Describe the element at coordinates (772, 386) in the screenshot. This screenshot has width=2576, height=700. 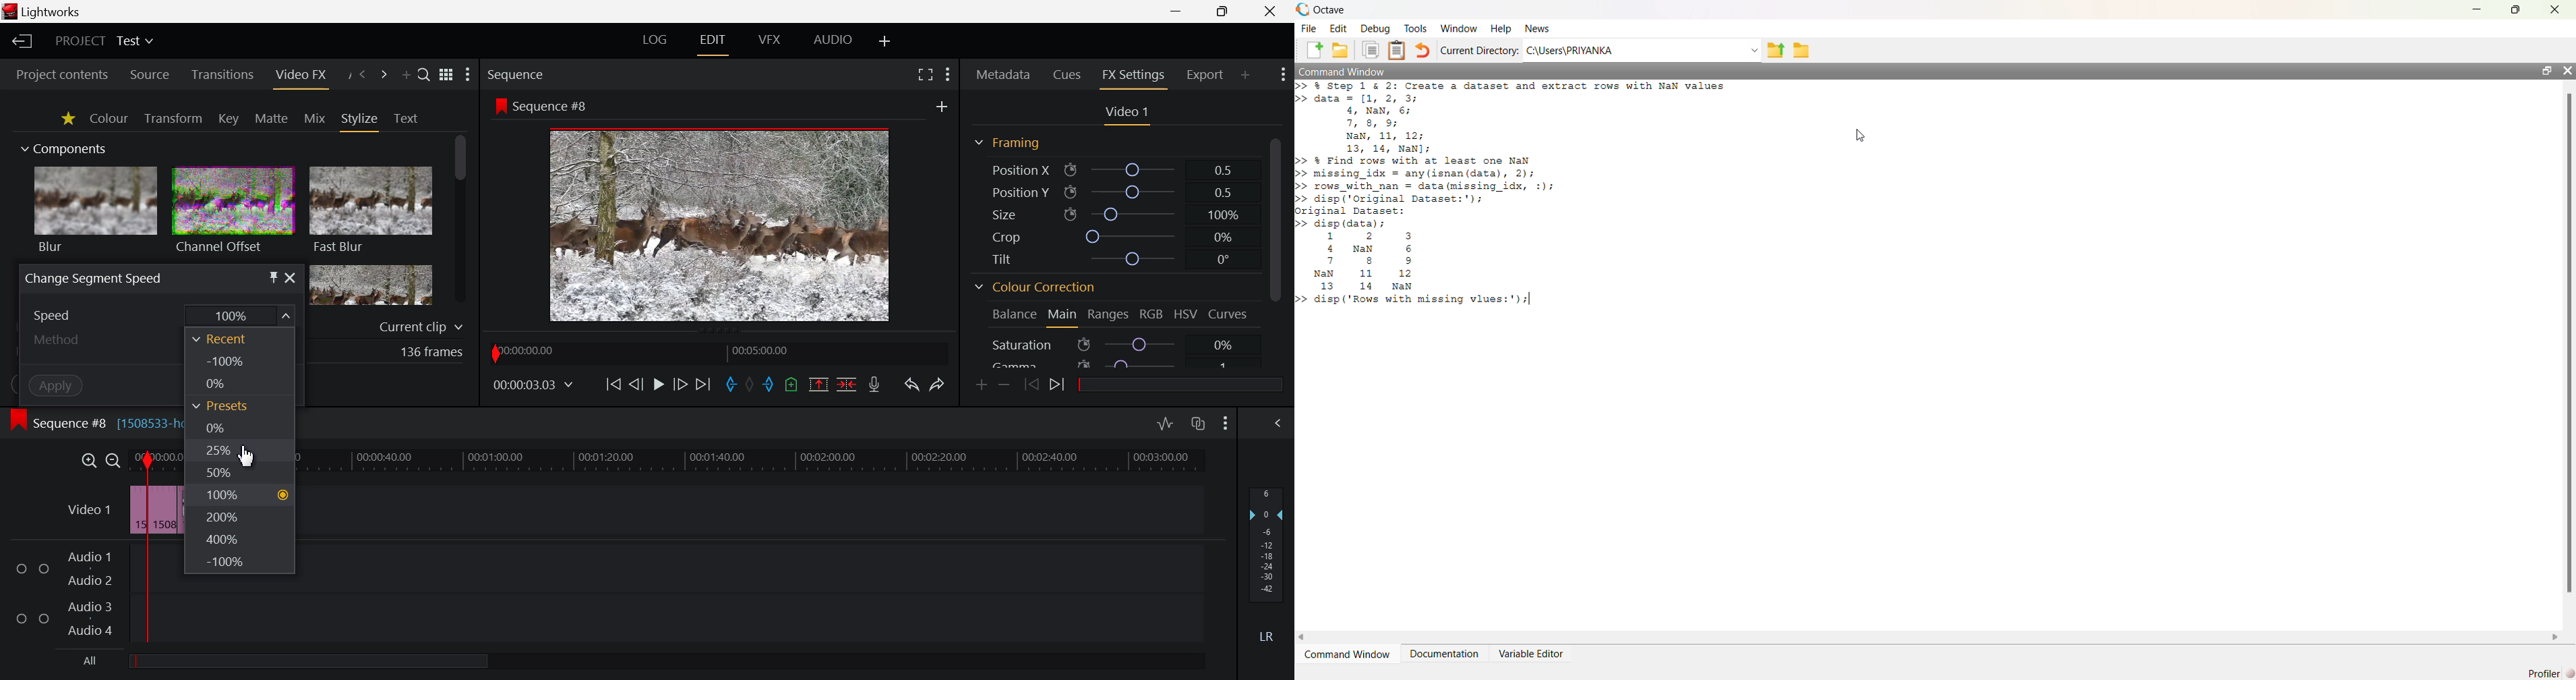
I see `Mark Out` at that location.